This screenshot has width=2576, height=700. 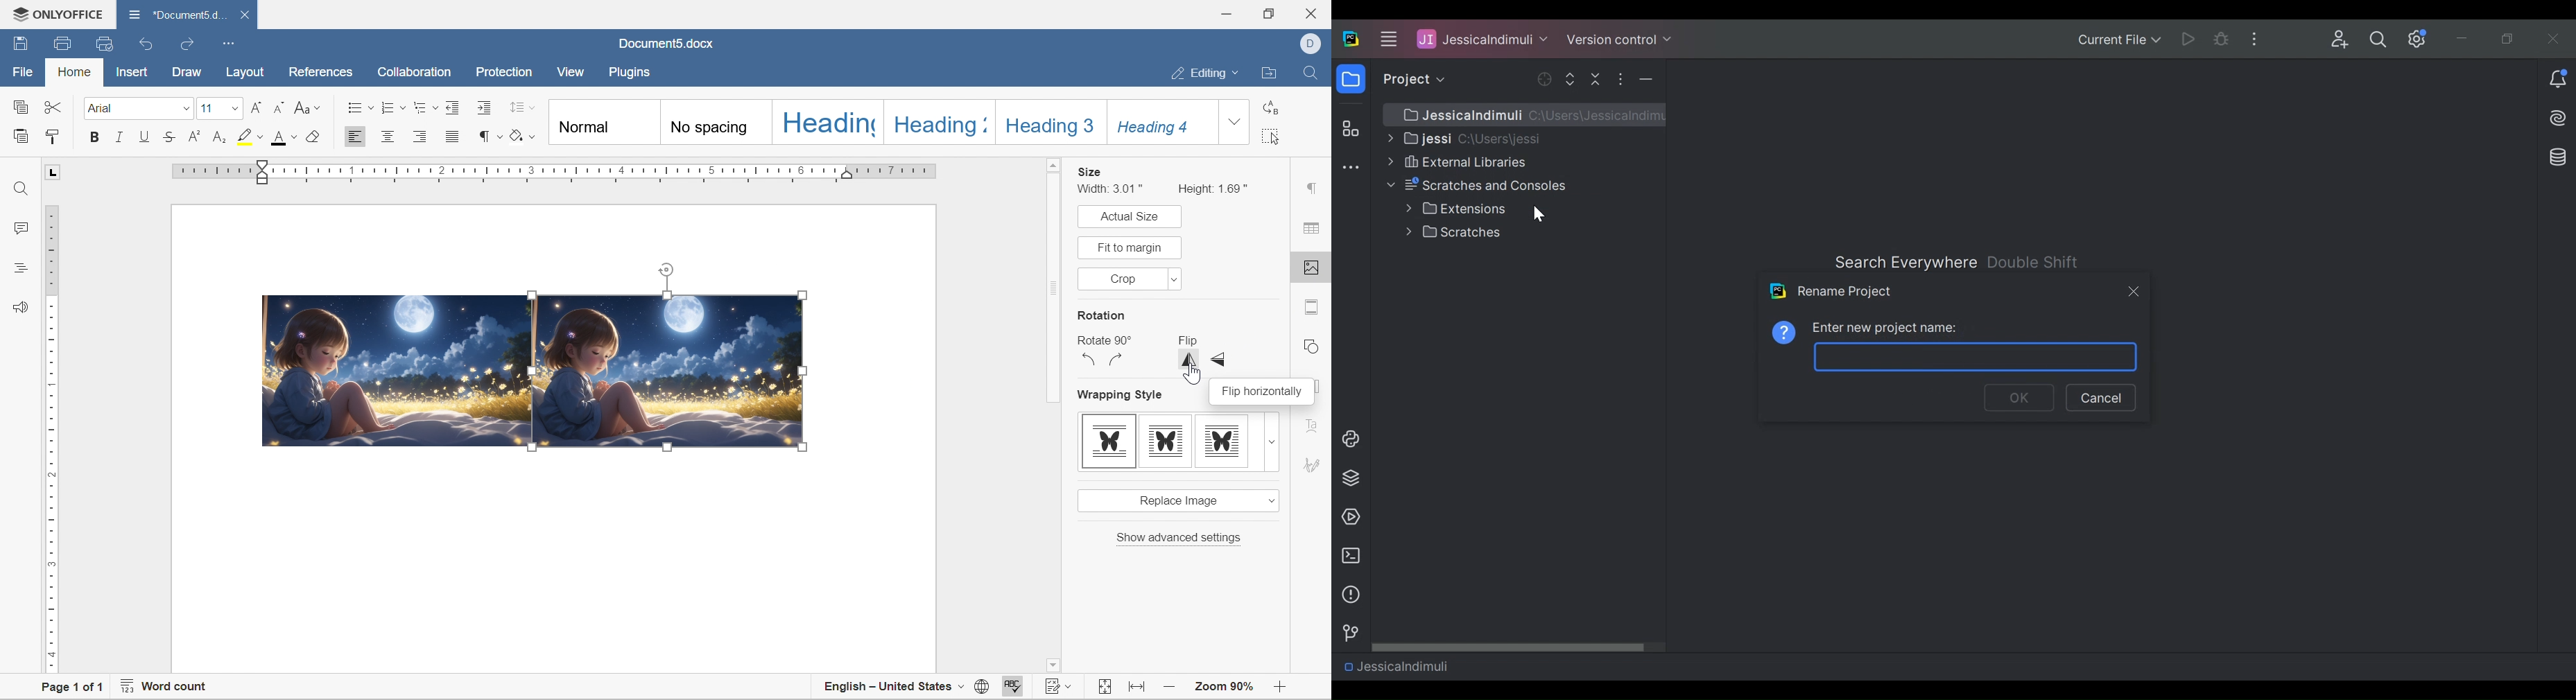 I want to click on square, so click(x=1165, y=441).